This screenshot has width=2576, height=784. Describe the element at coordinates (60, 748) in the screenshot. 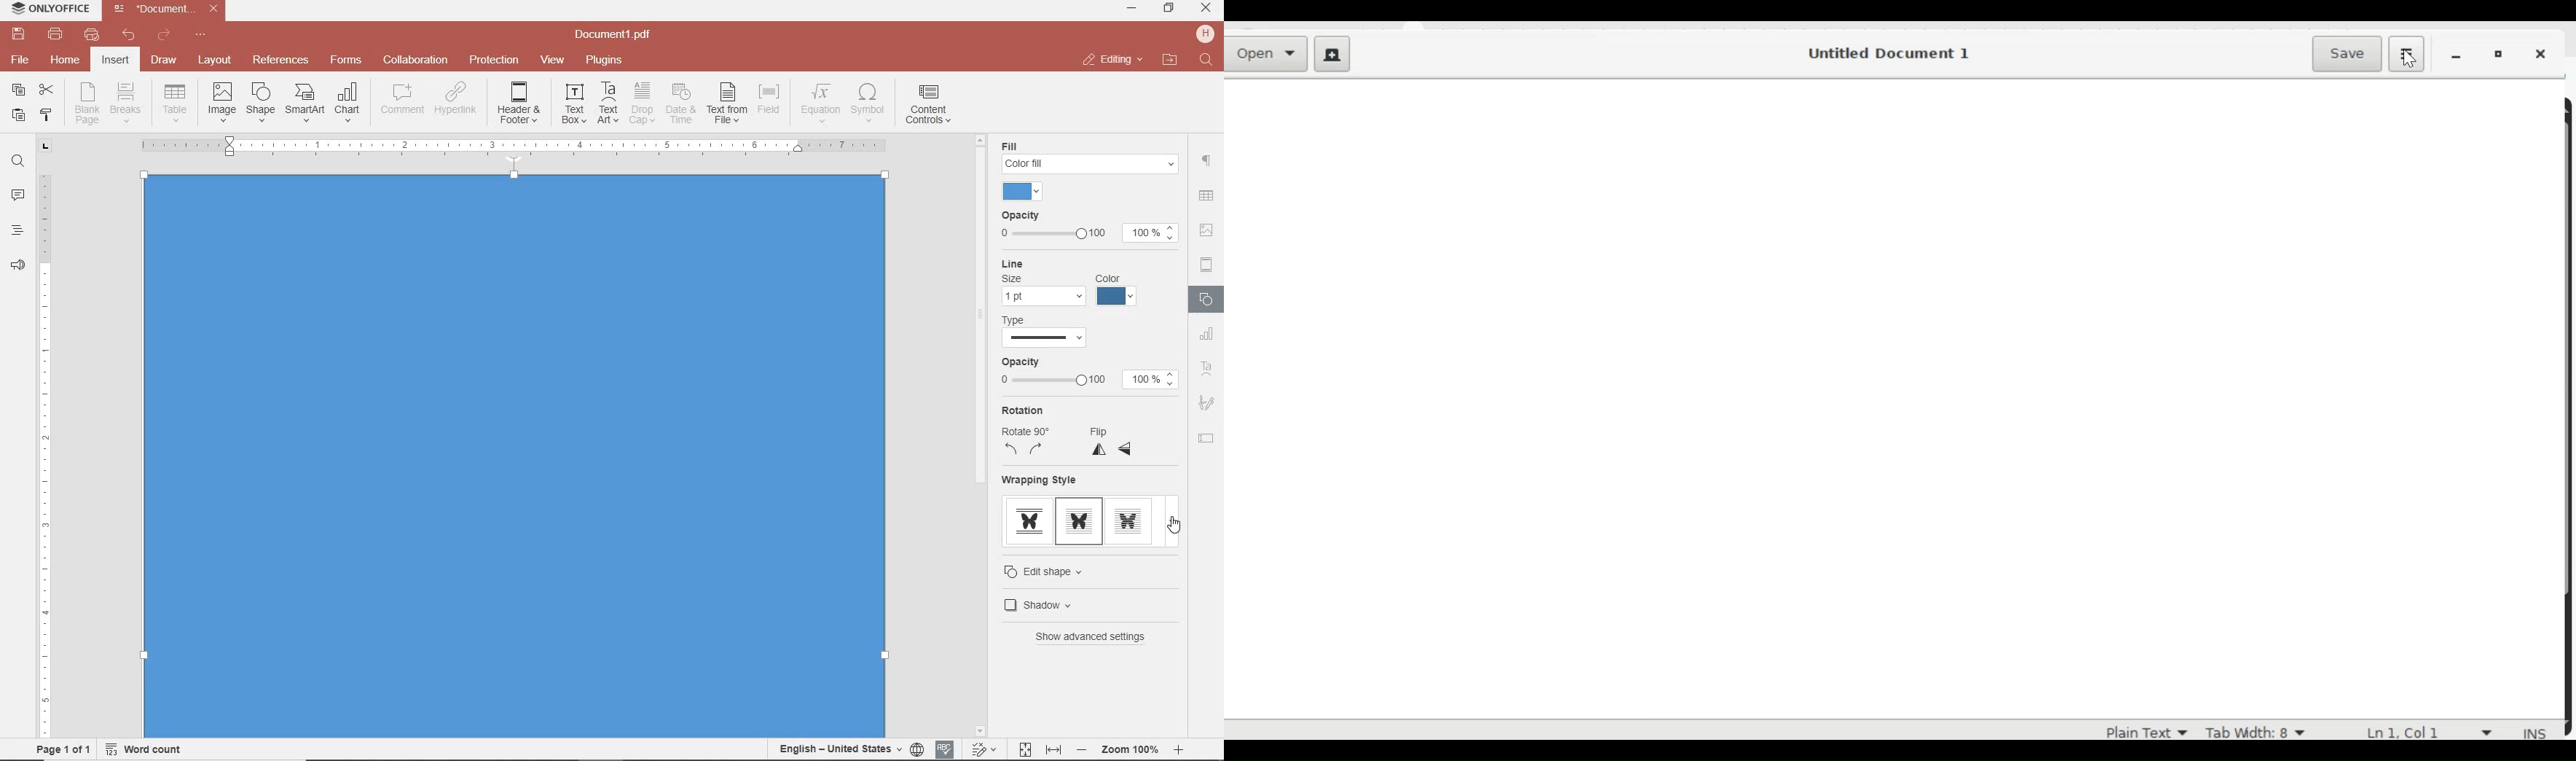

I see `page 1 of 1` at that location.